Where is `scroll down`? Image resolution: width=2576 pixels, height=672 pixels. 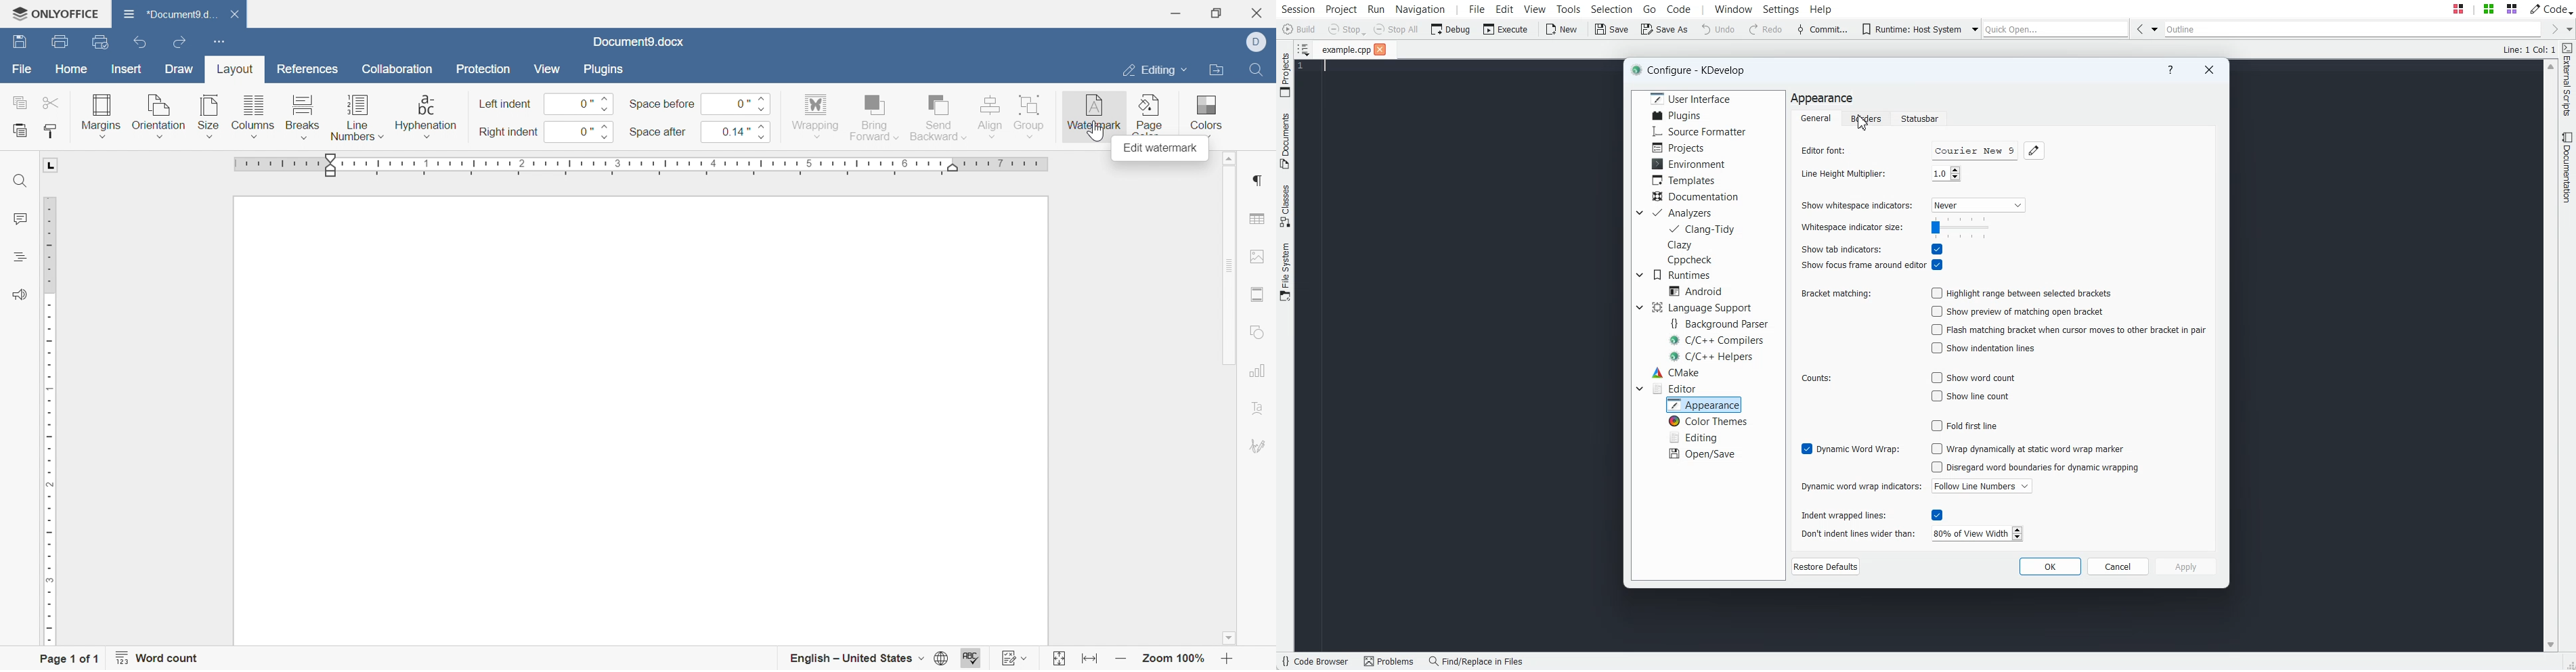 scroll down is located at coordinates (1229, 638).